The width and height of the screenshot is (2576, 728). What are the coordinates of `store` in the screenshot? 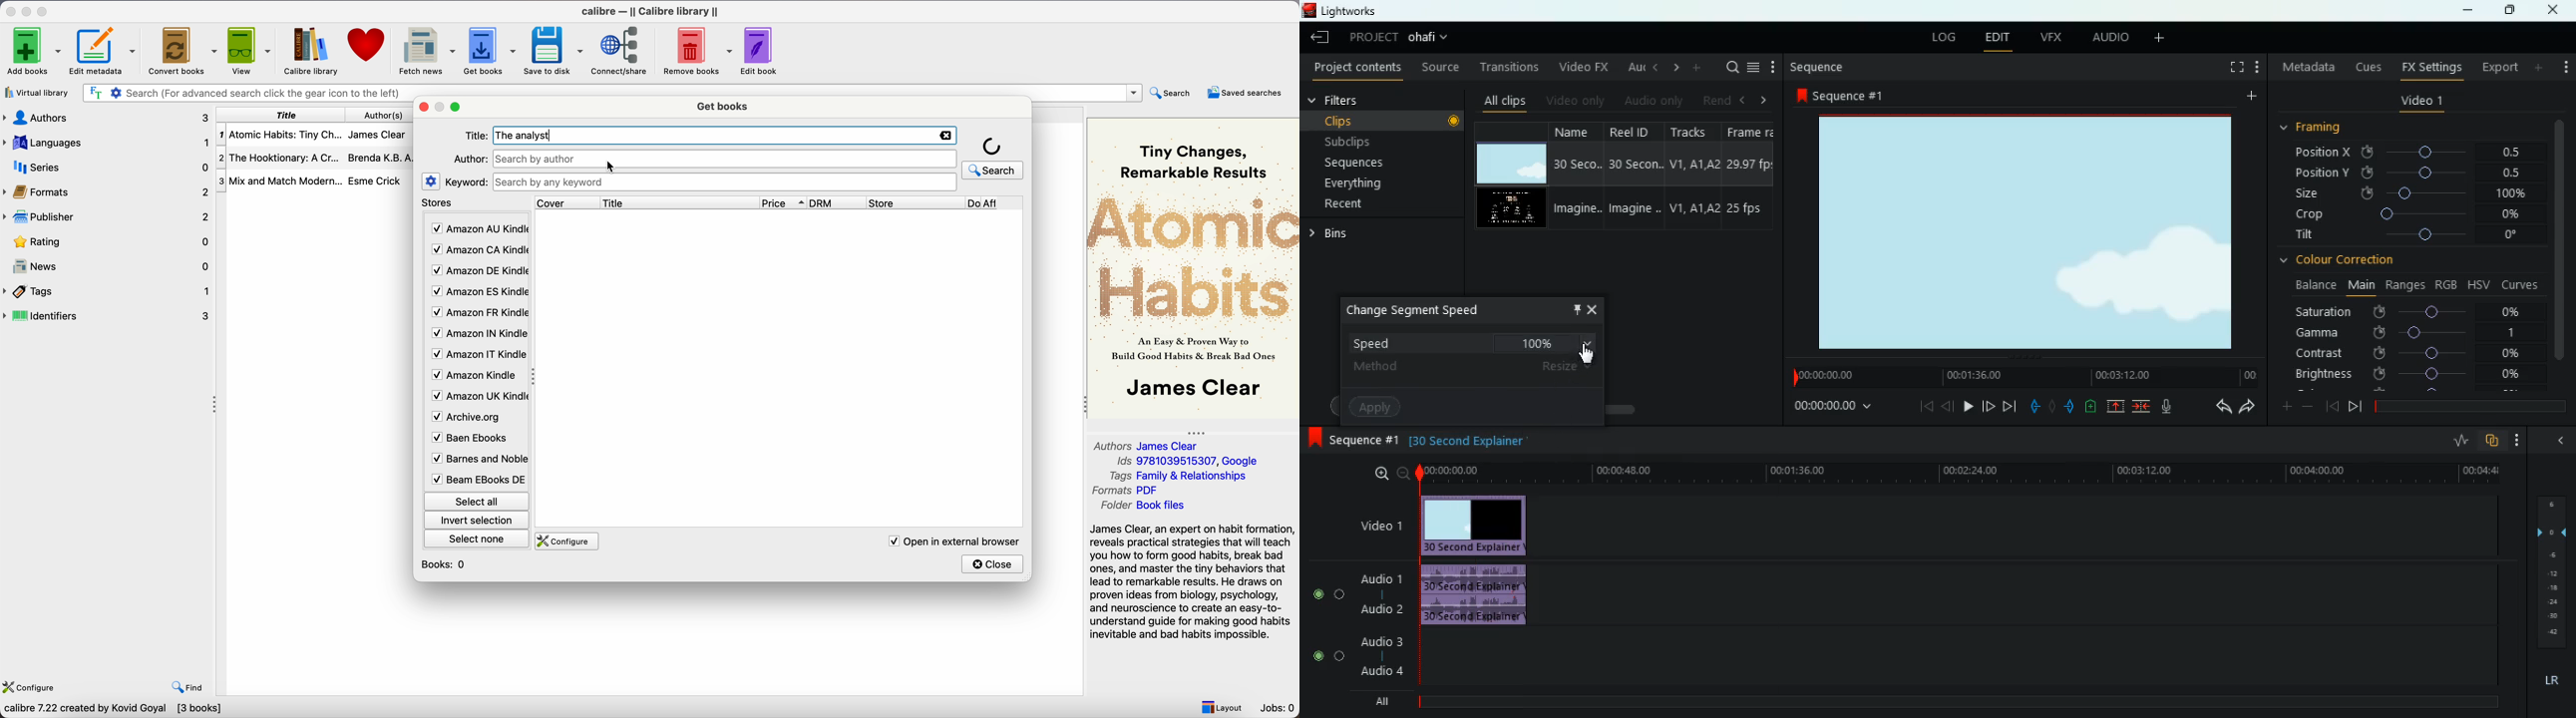 It's located at (915, 203).